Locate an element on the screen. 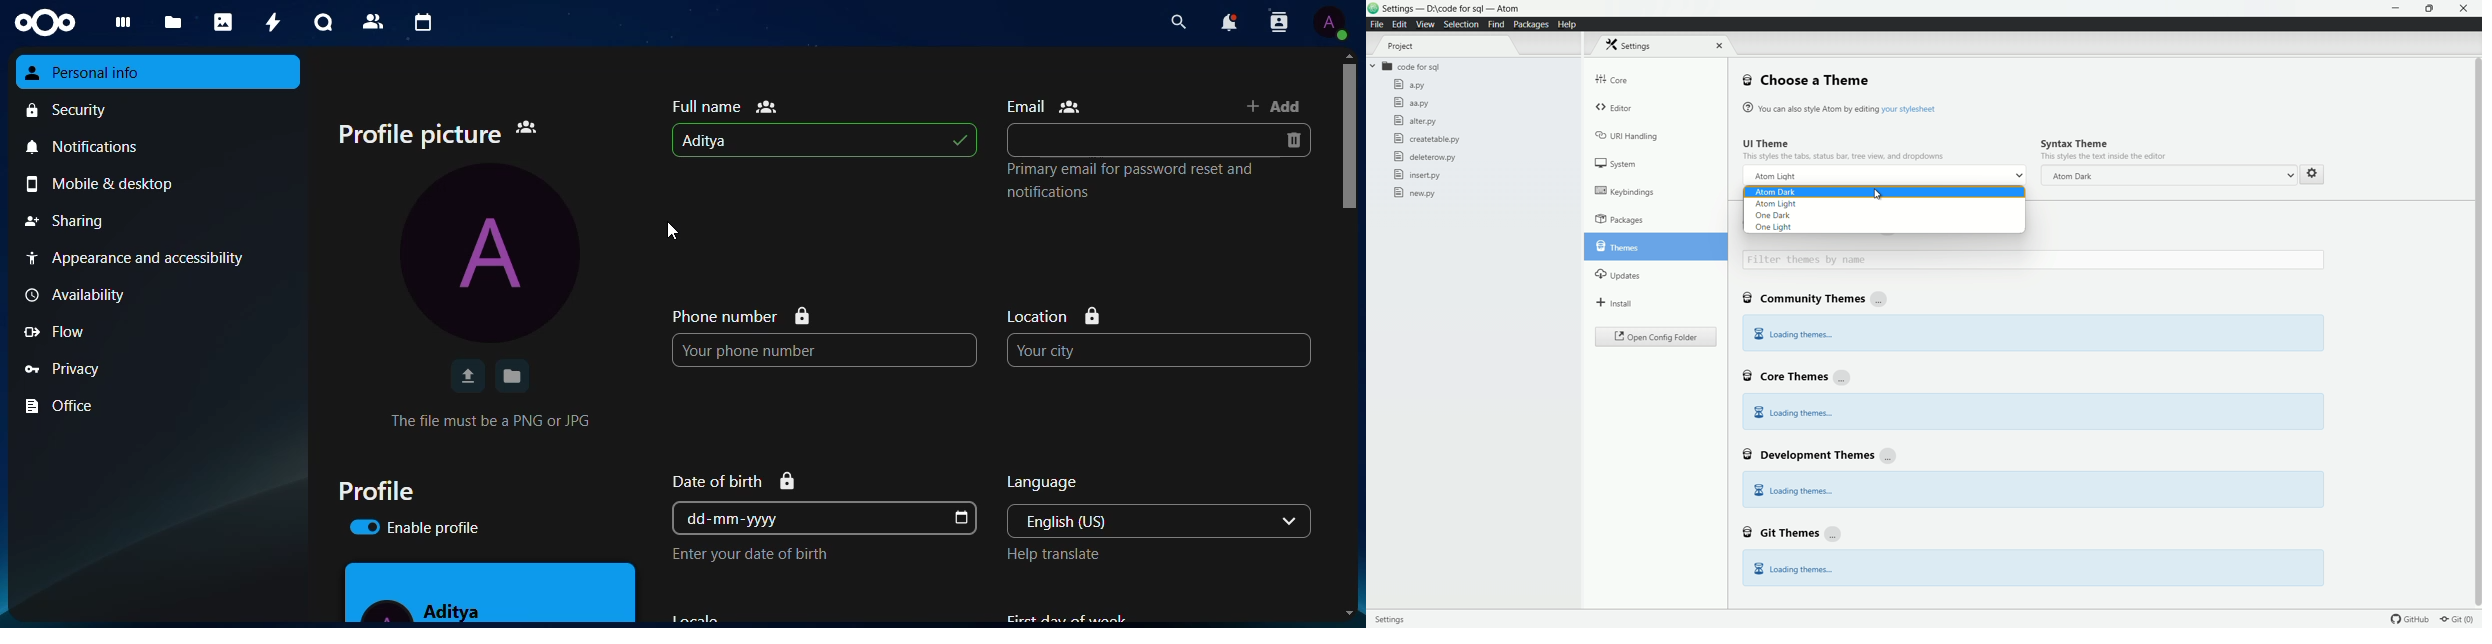 The height and width of the screenshot is (644, 2492). nextcloud logo is located at coordinates (45, 23).